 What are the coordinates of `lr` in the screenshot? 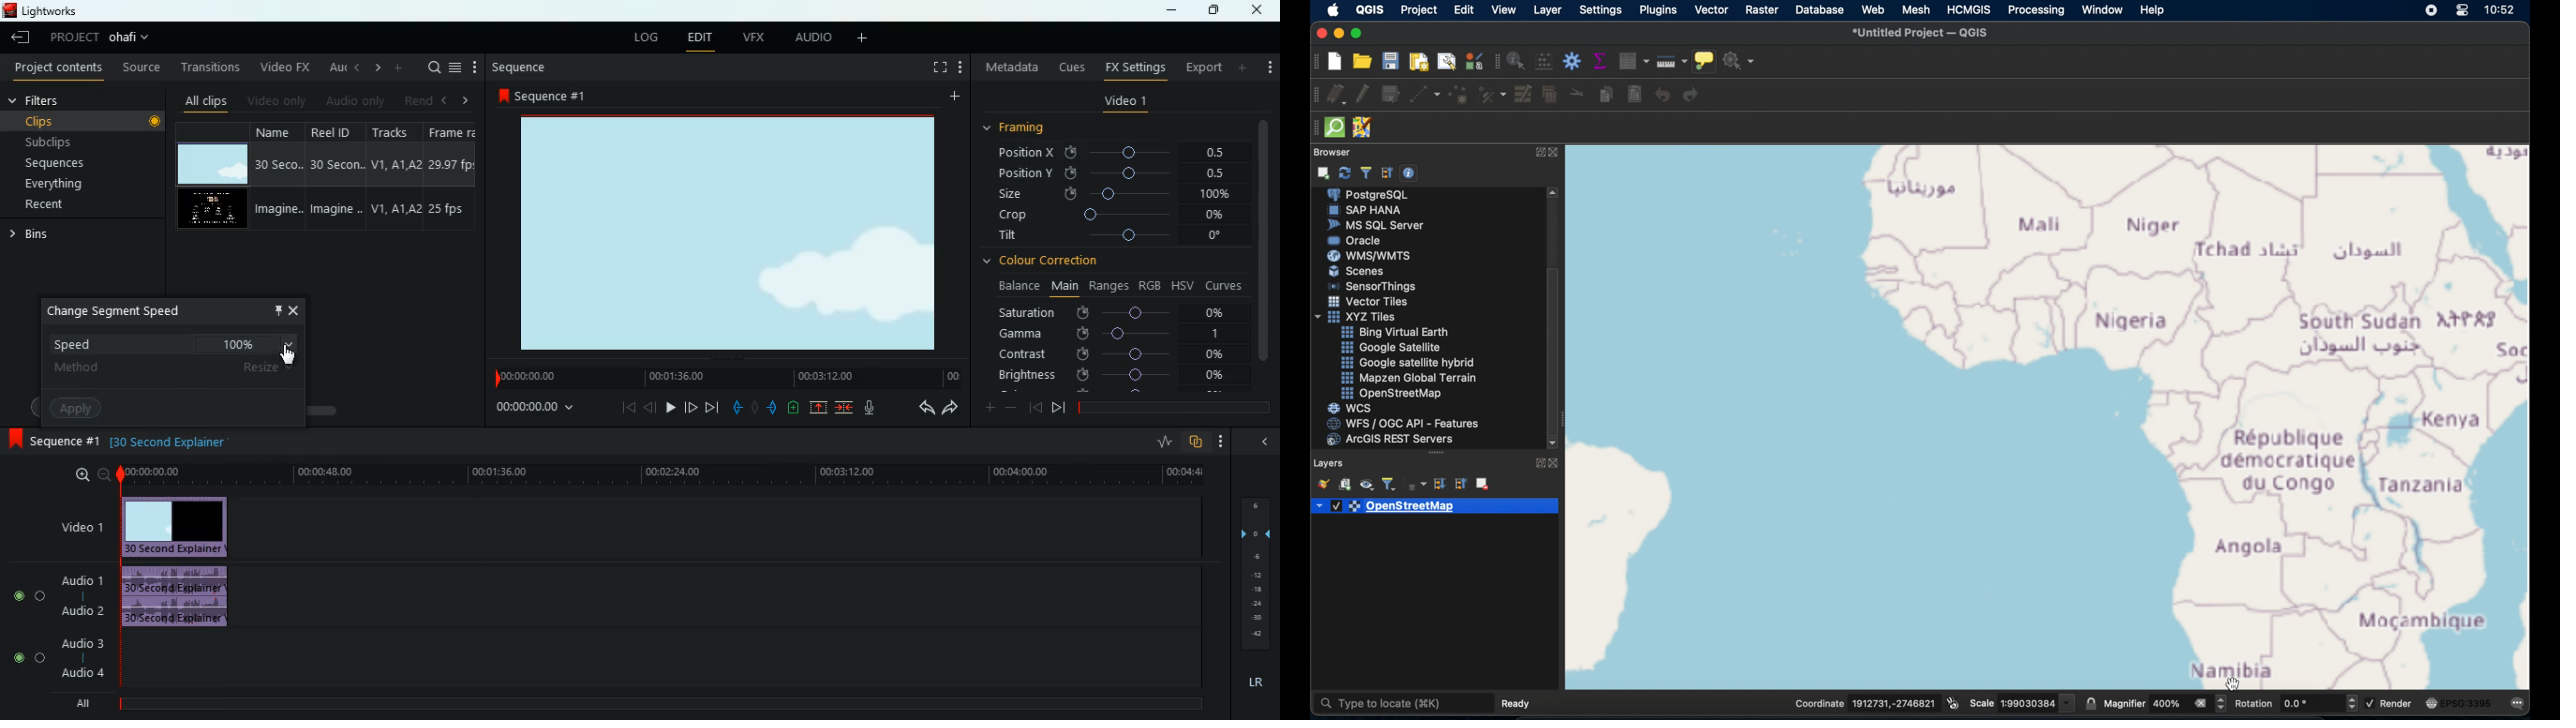 It's located at (1253, 679).